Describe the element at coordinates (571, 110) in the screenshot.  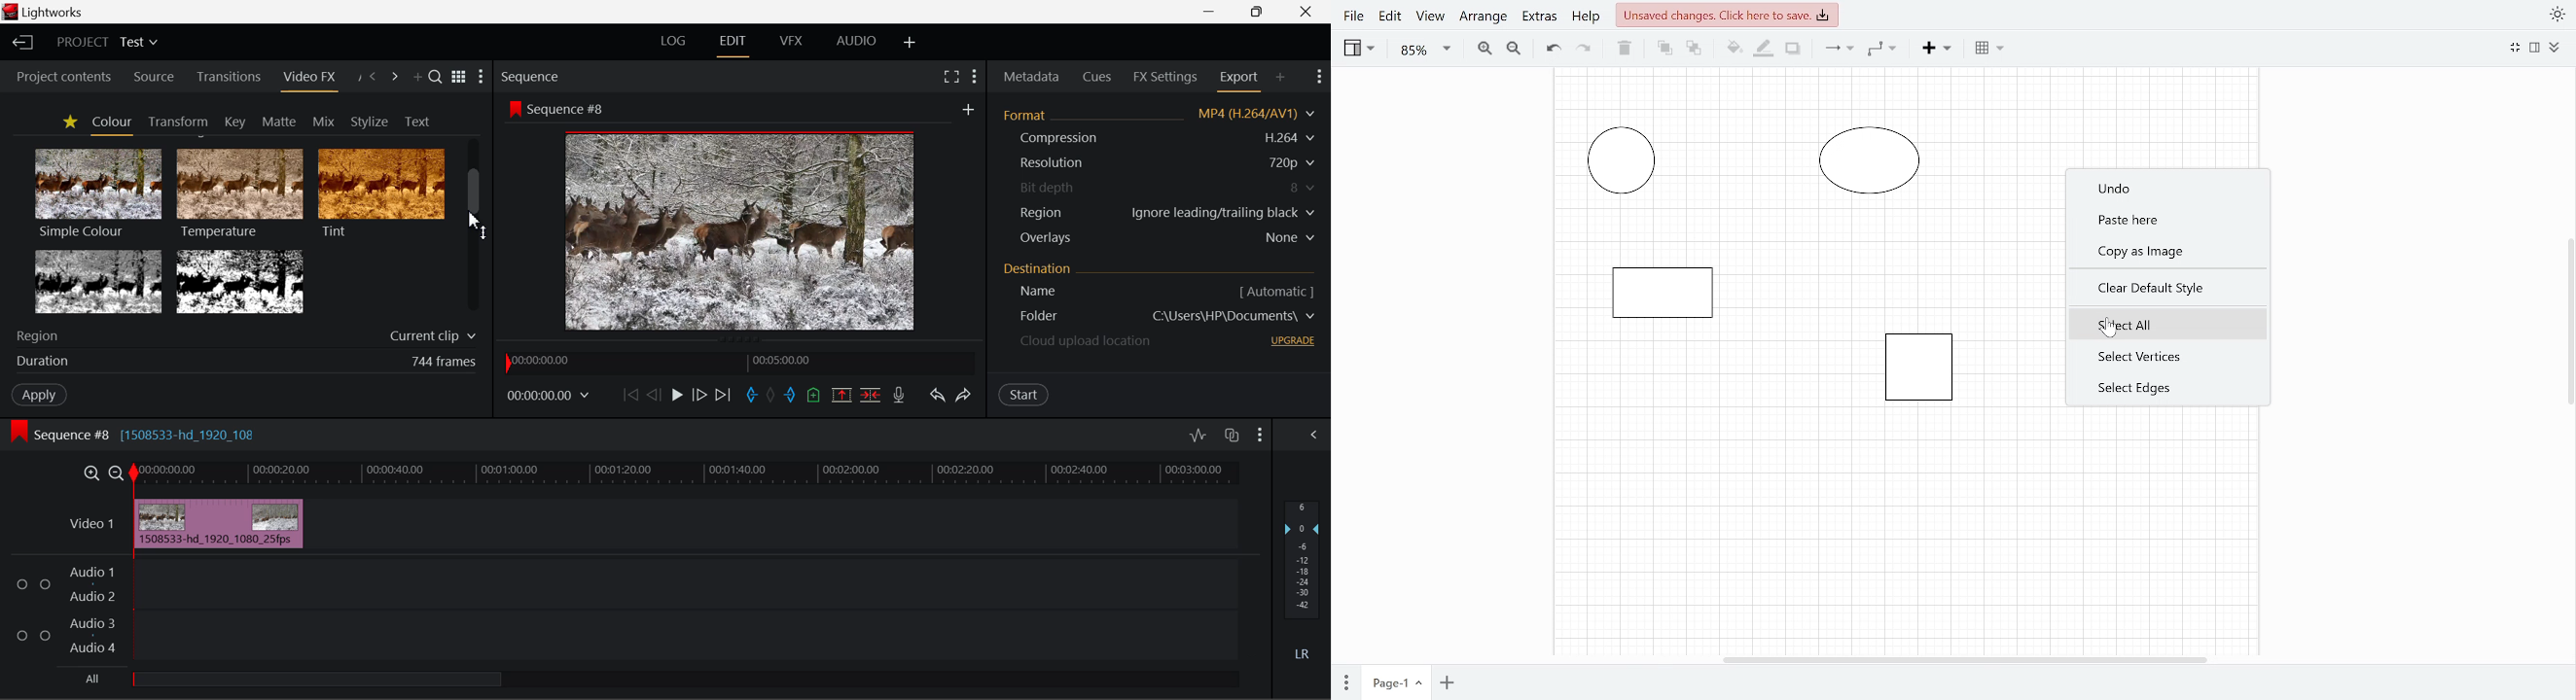
I see `Sequence #8` at that location.